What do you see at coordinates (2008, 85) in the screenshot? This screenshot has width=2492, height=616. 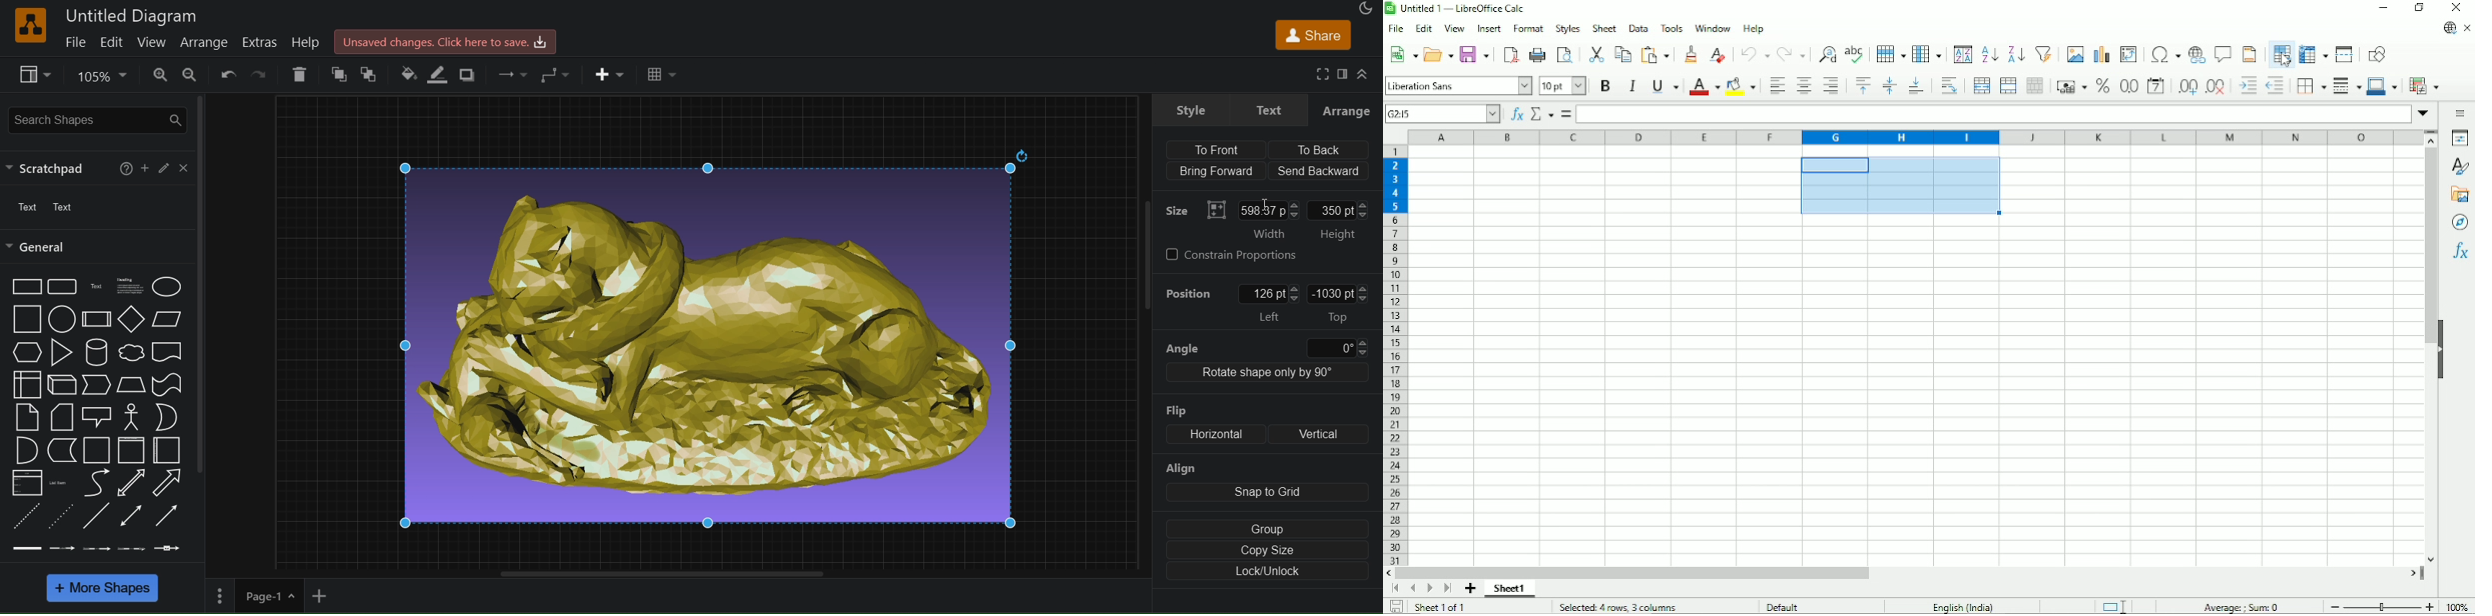 I see `Merge cells` at bounding box center [2008, 85].